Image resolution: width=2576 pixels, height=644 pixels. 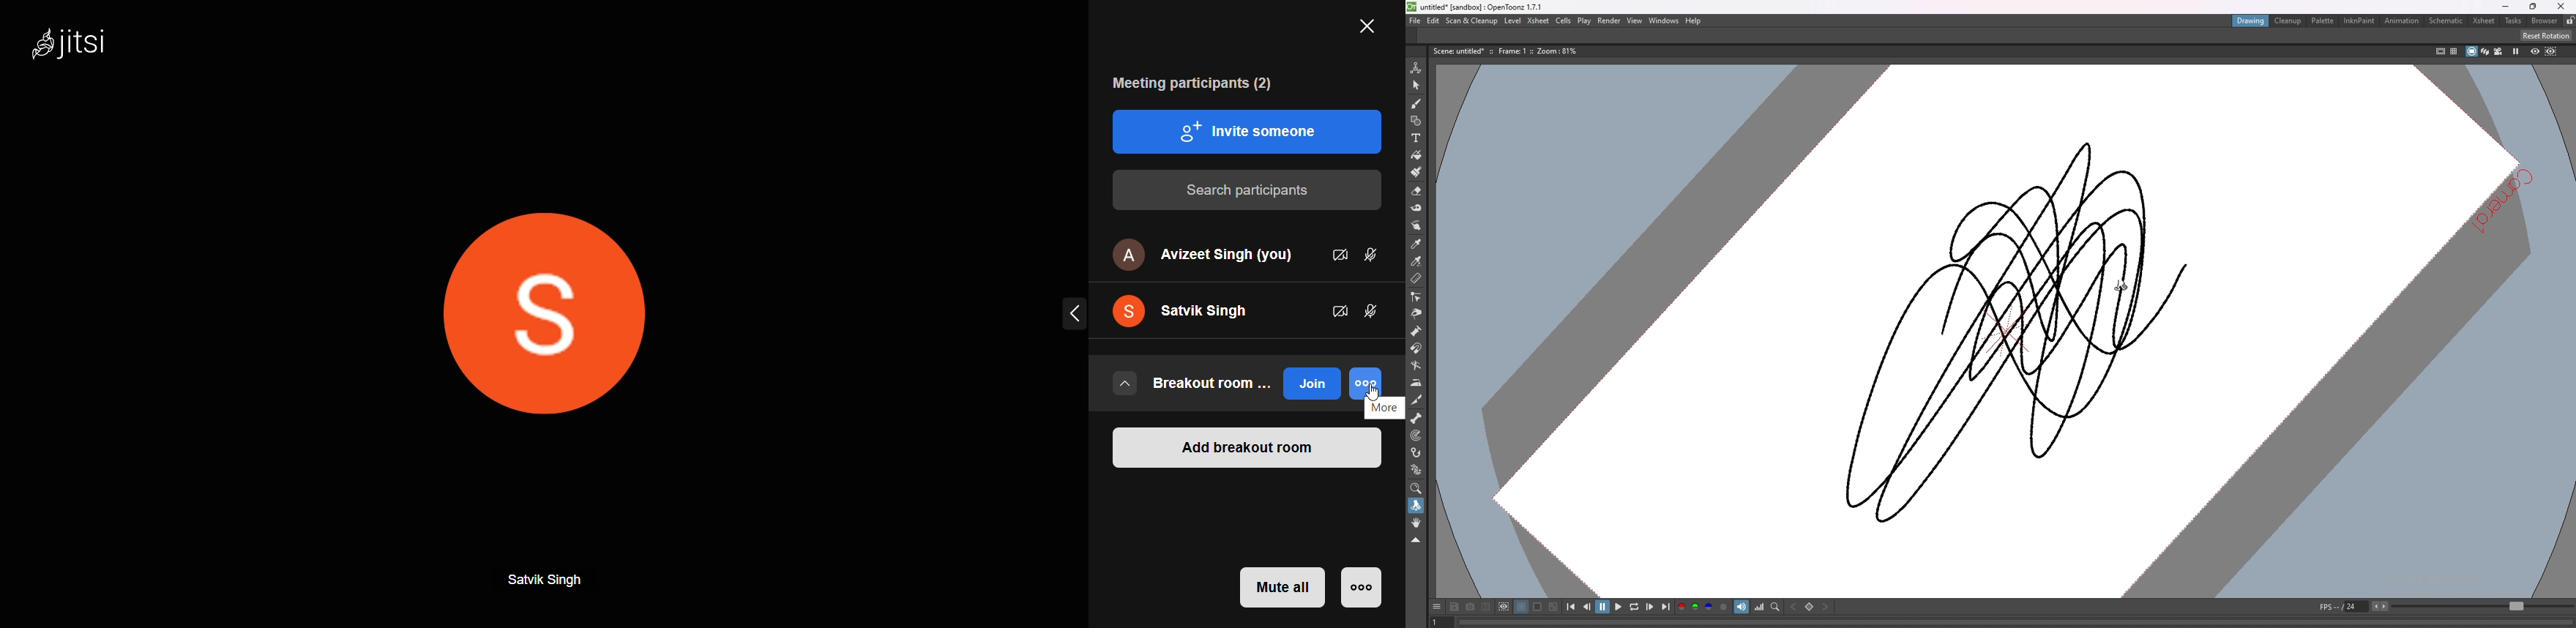 What do you see at coordinates (2484, 607) in the screenshot?
I see `fps bar` at bounding box center [2484, 607].